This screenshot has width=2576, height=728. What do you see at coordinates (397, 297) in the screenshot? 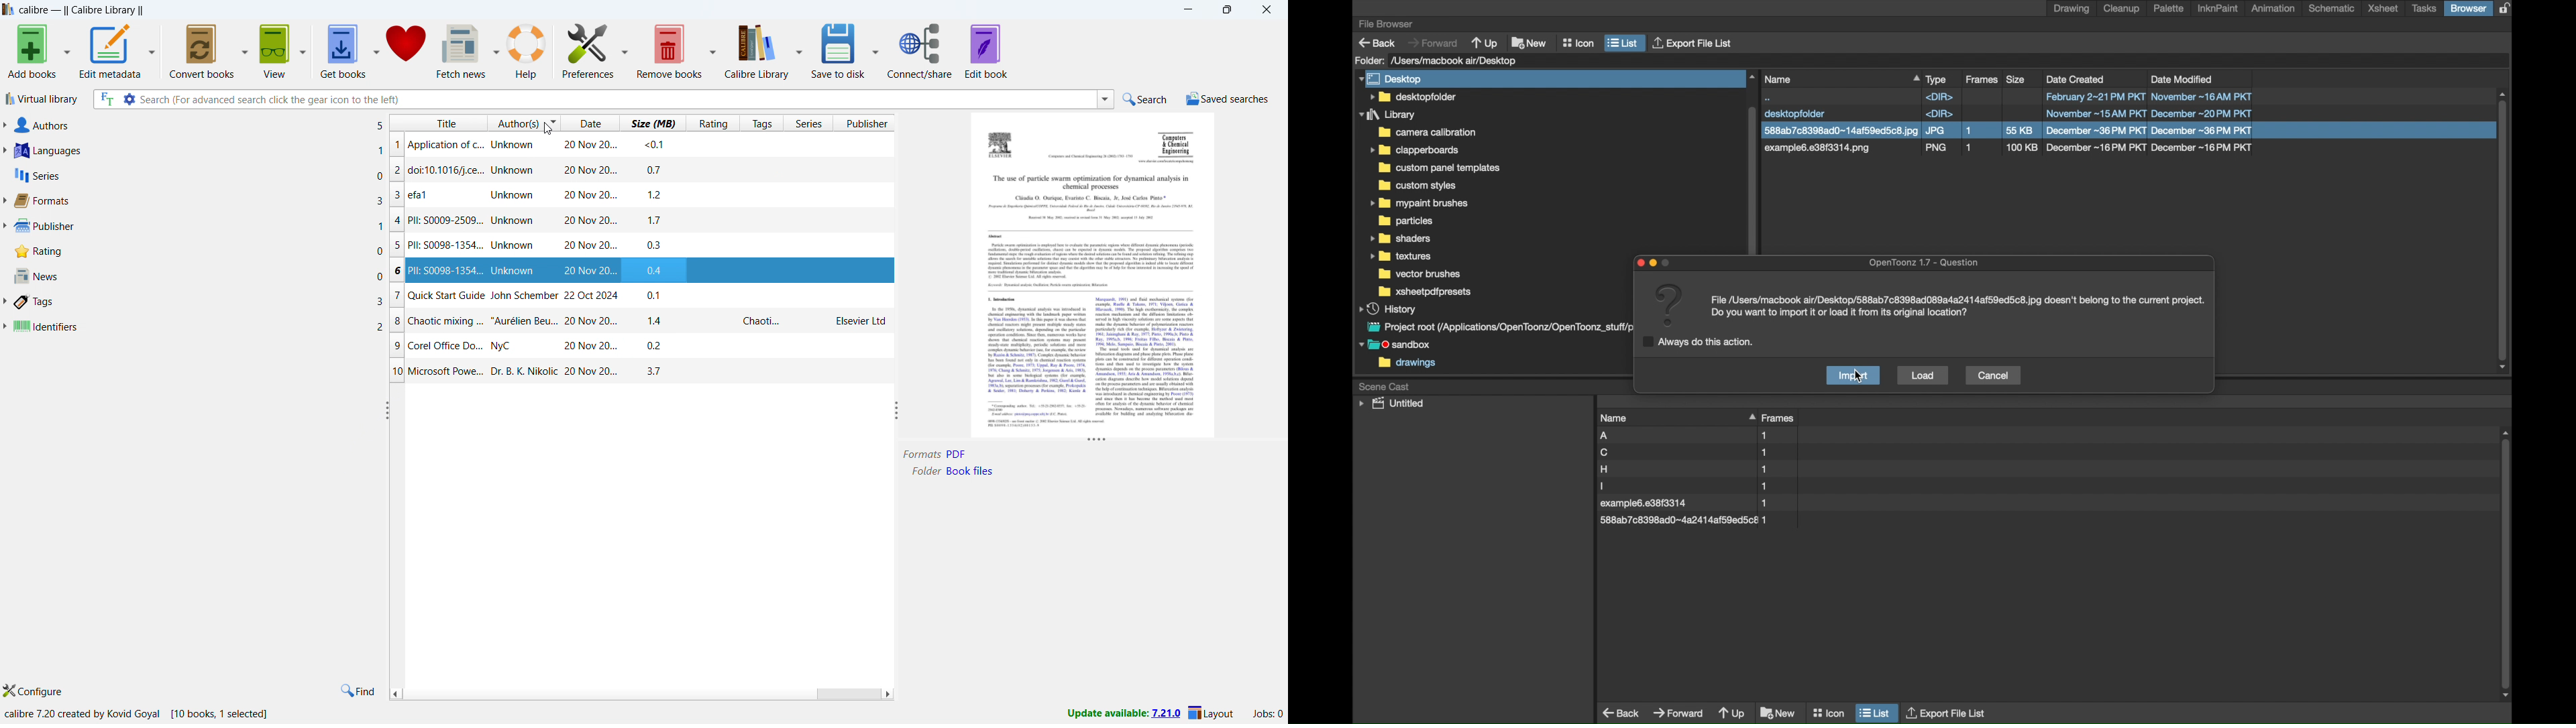
I see `7` at bounding box center [397, 297].